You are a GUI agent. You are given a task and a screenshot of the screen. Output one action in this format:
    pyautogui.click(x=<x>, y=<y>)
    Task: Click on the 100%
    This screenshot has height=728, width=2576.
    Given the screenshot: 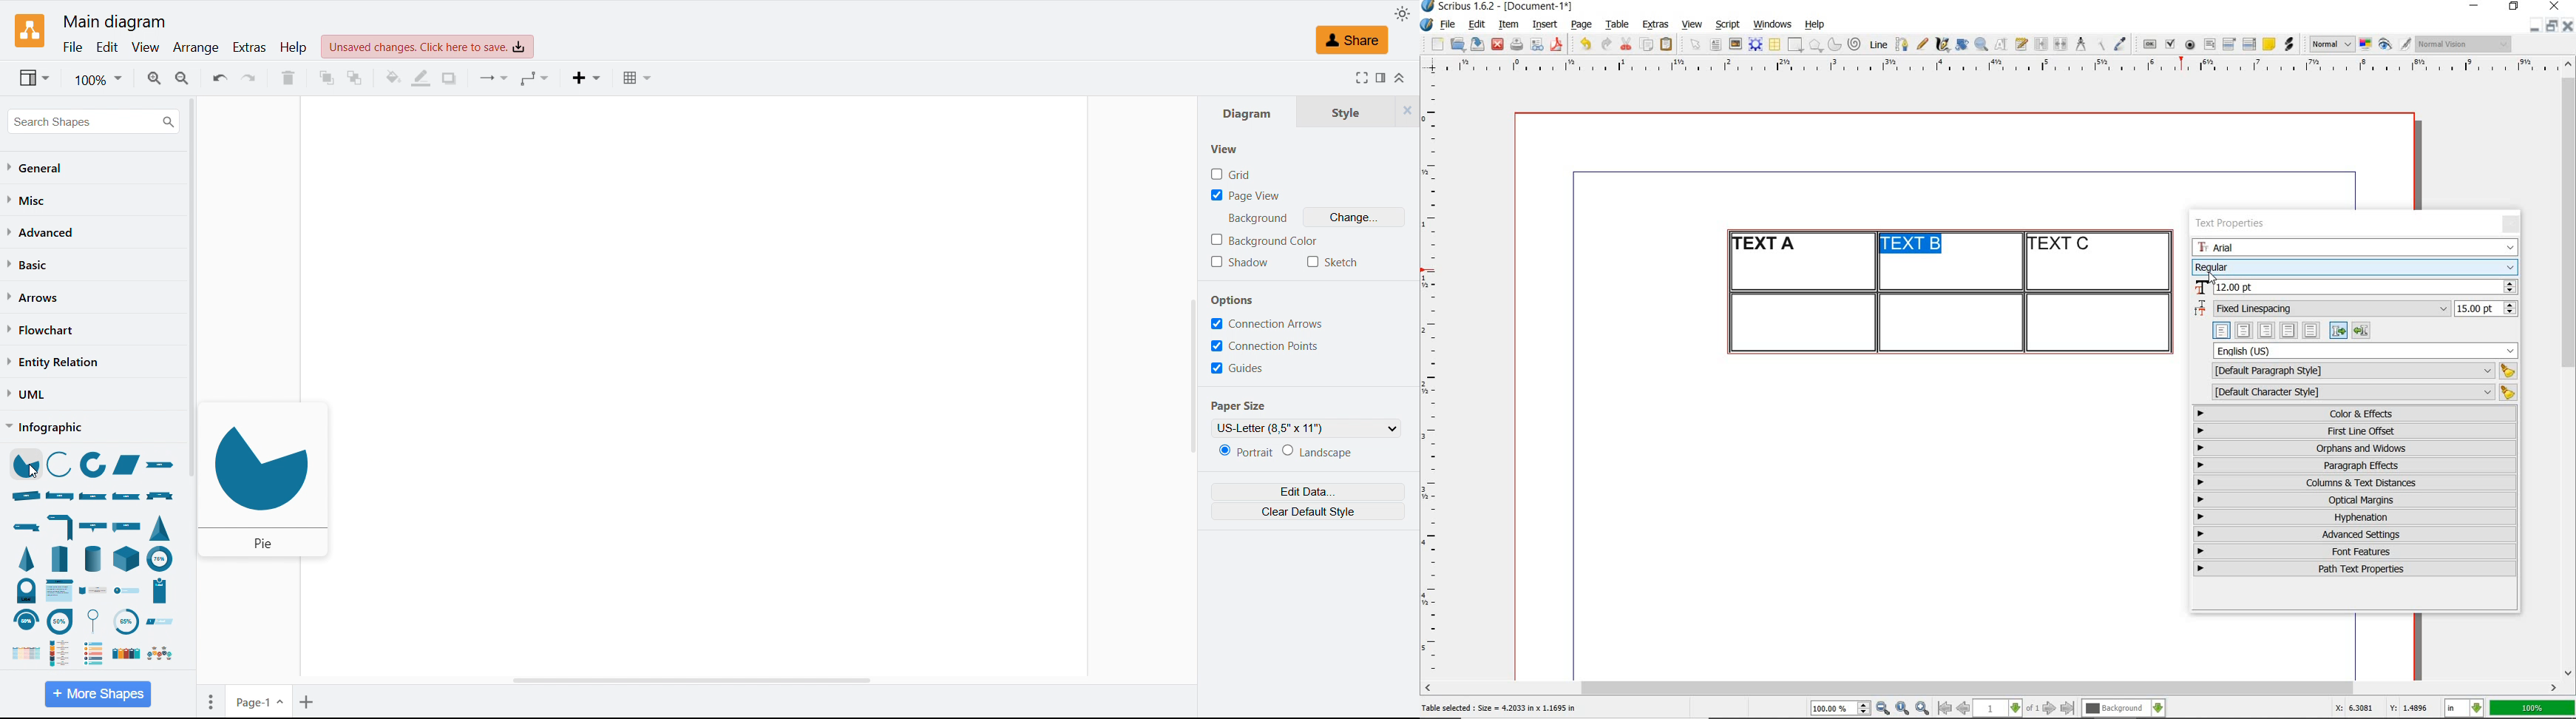 What is the action you would take?
    pyautogui.click(x=2533, y=708)
    